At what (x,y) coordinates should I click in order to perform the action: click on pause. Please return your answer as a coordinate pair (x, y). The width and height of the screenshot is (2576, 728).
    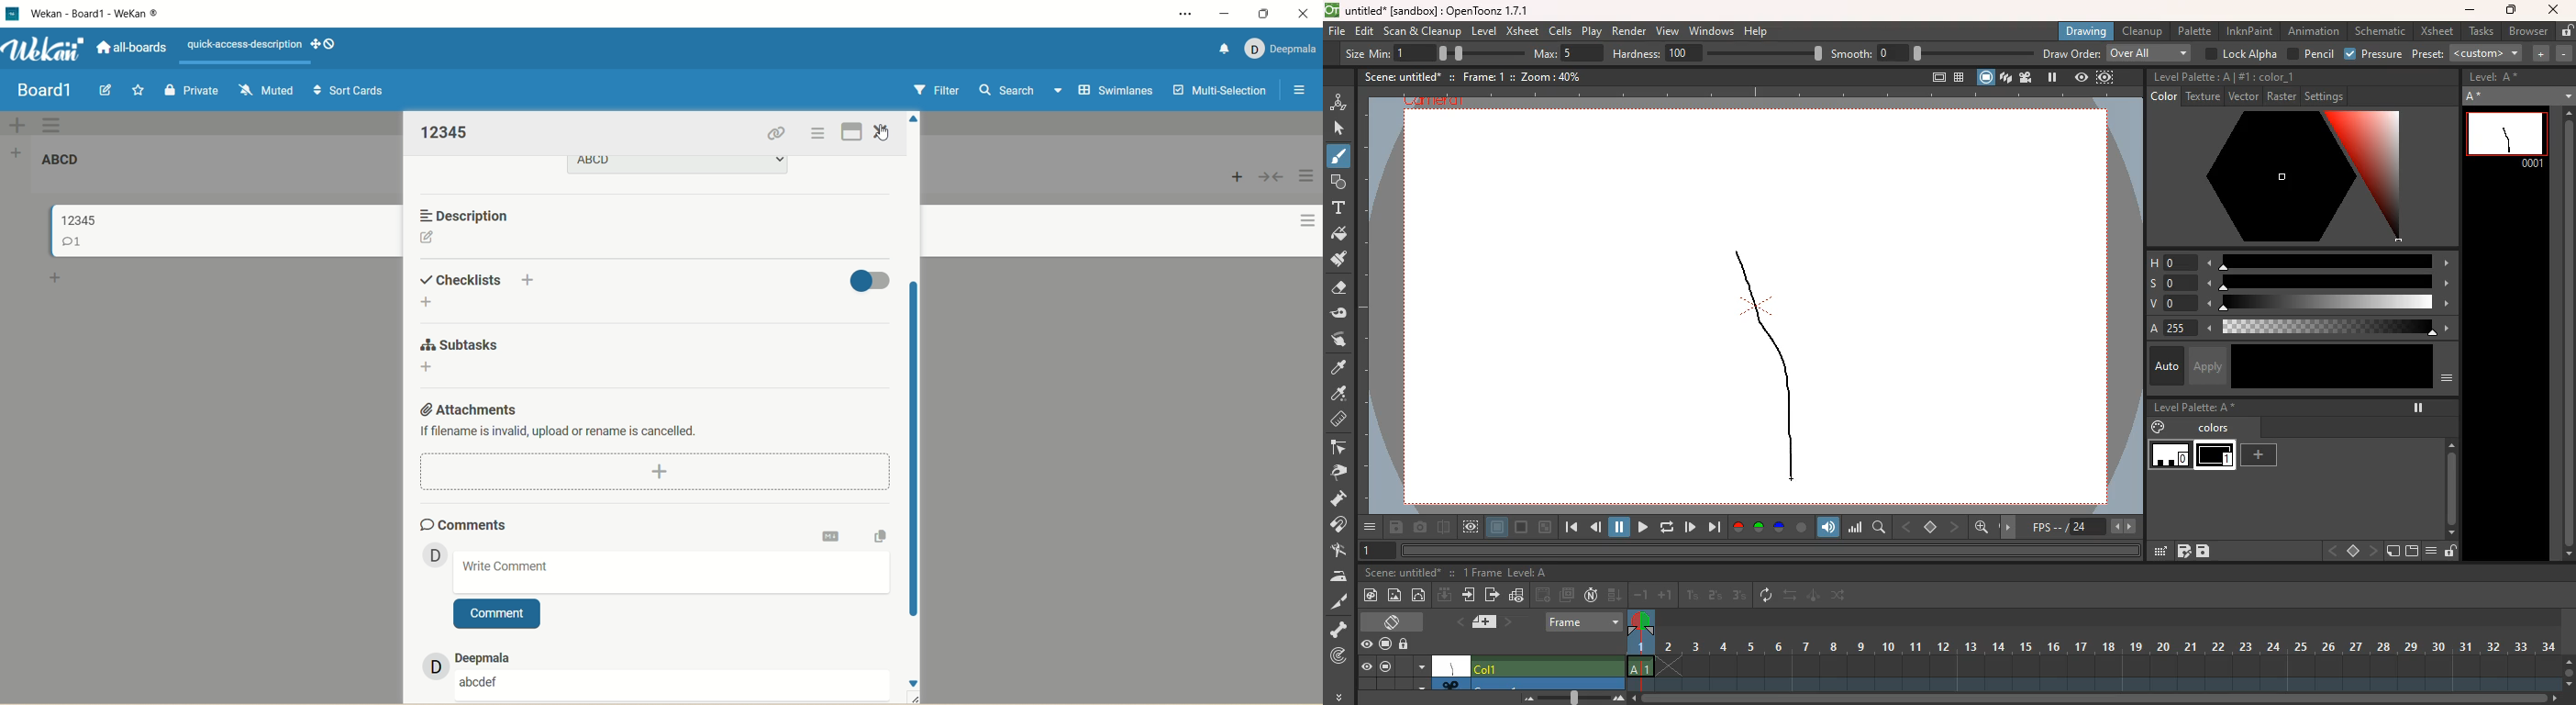
    Looking at the image, I should click on (2416, 408).